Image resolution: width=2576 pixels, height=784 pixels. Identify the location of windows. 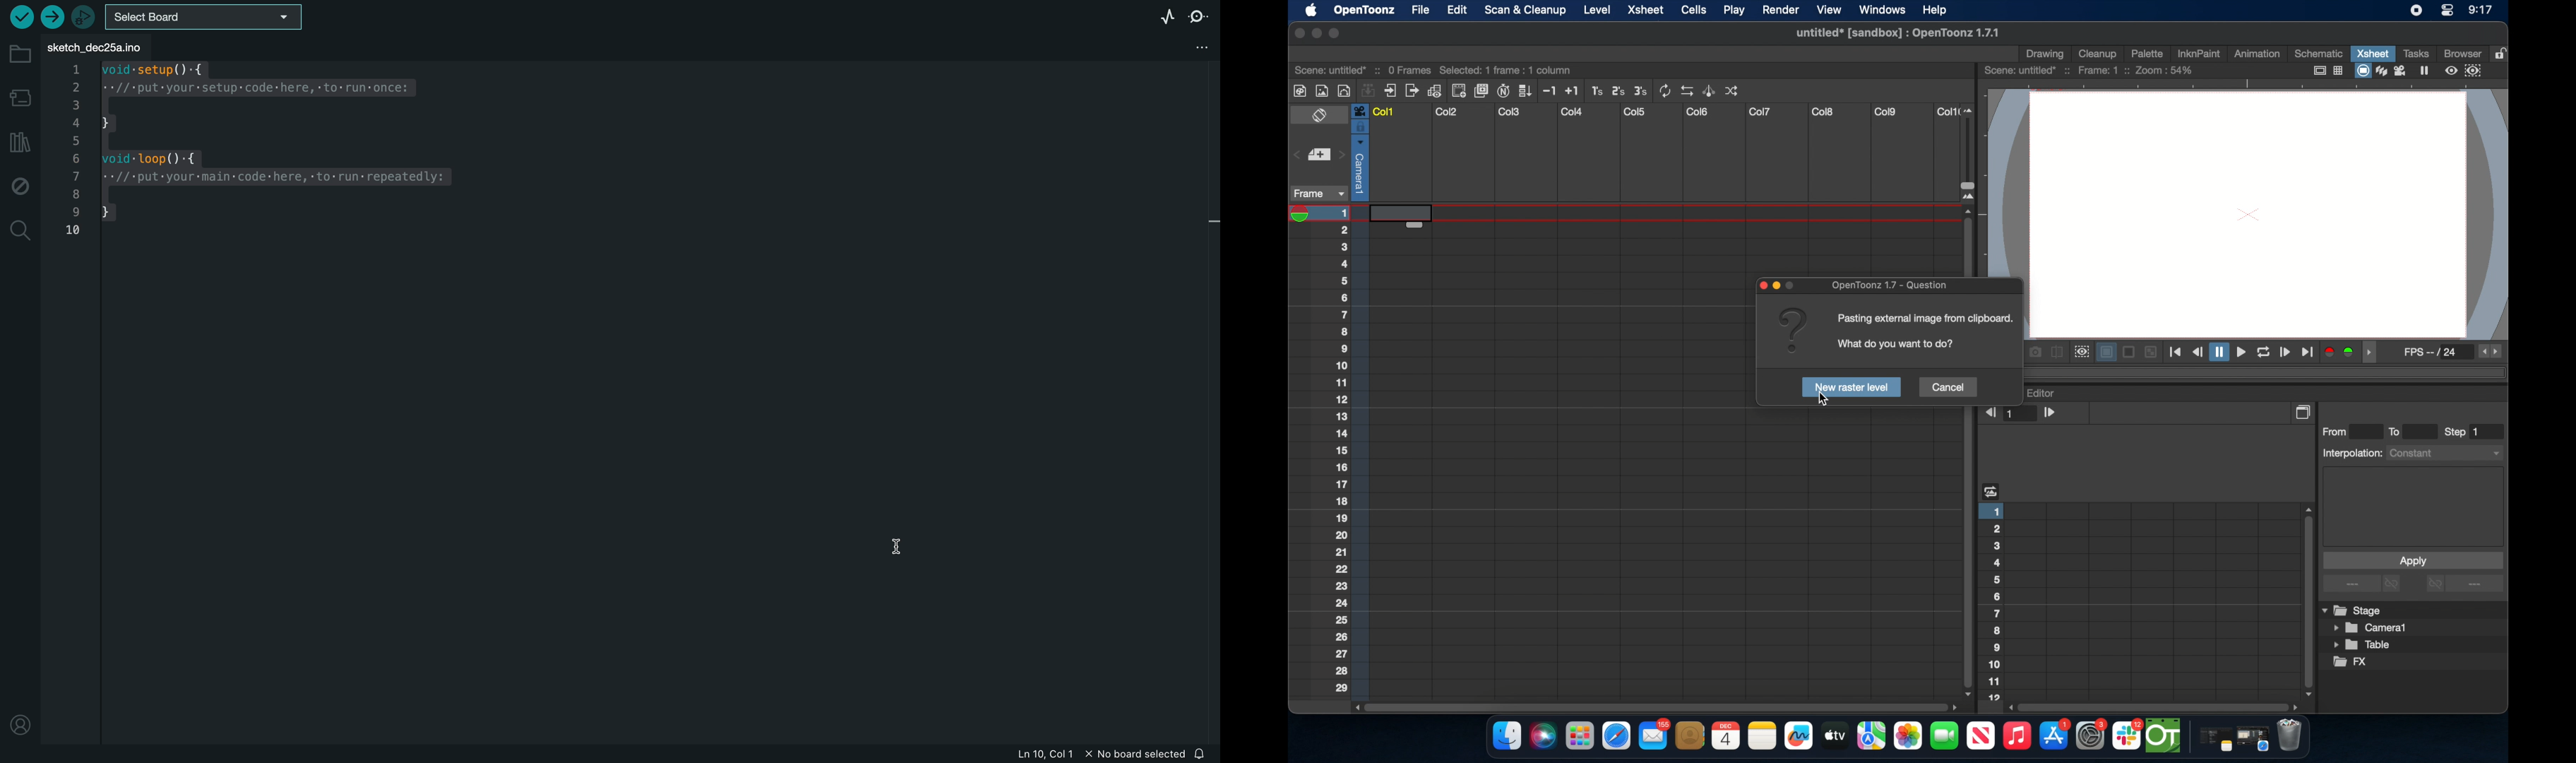
(1882, 10).